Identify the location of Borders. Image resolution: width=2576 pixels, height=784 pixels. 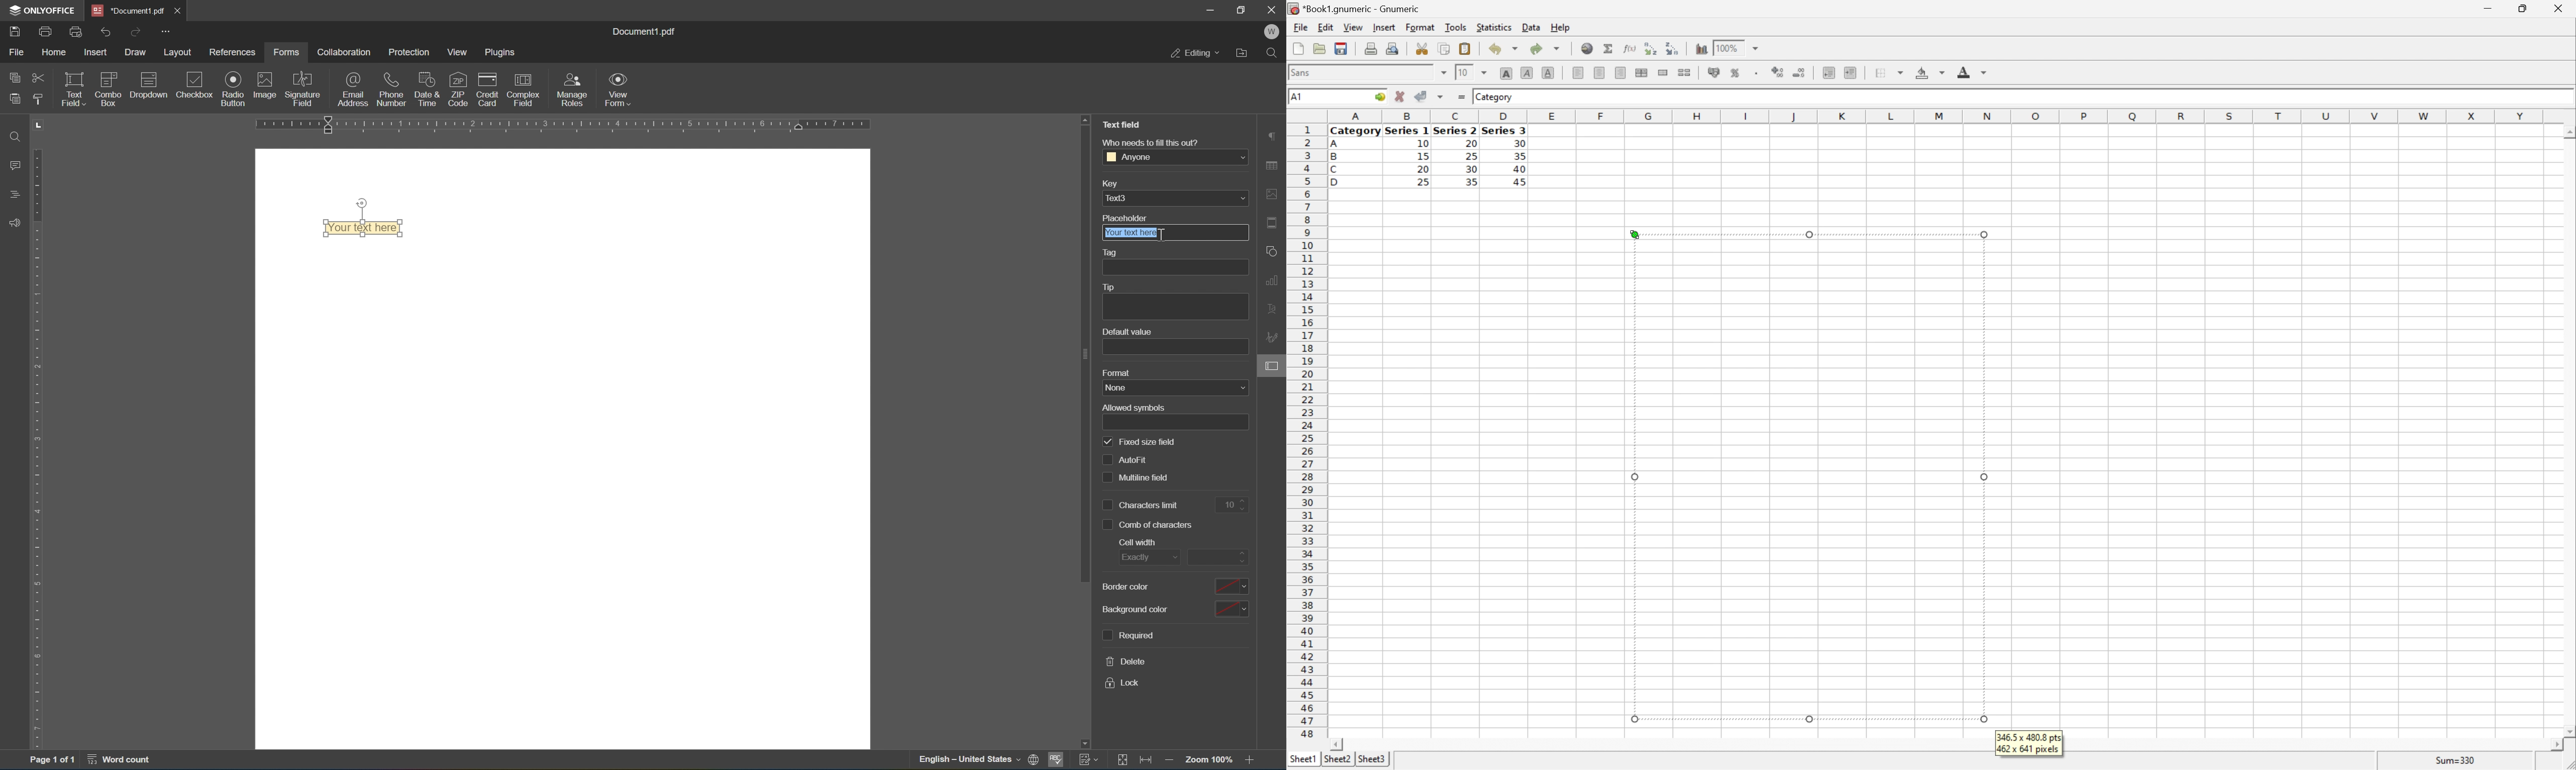
(1892, 72).